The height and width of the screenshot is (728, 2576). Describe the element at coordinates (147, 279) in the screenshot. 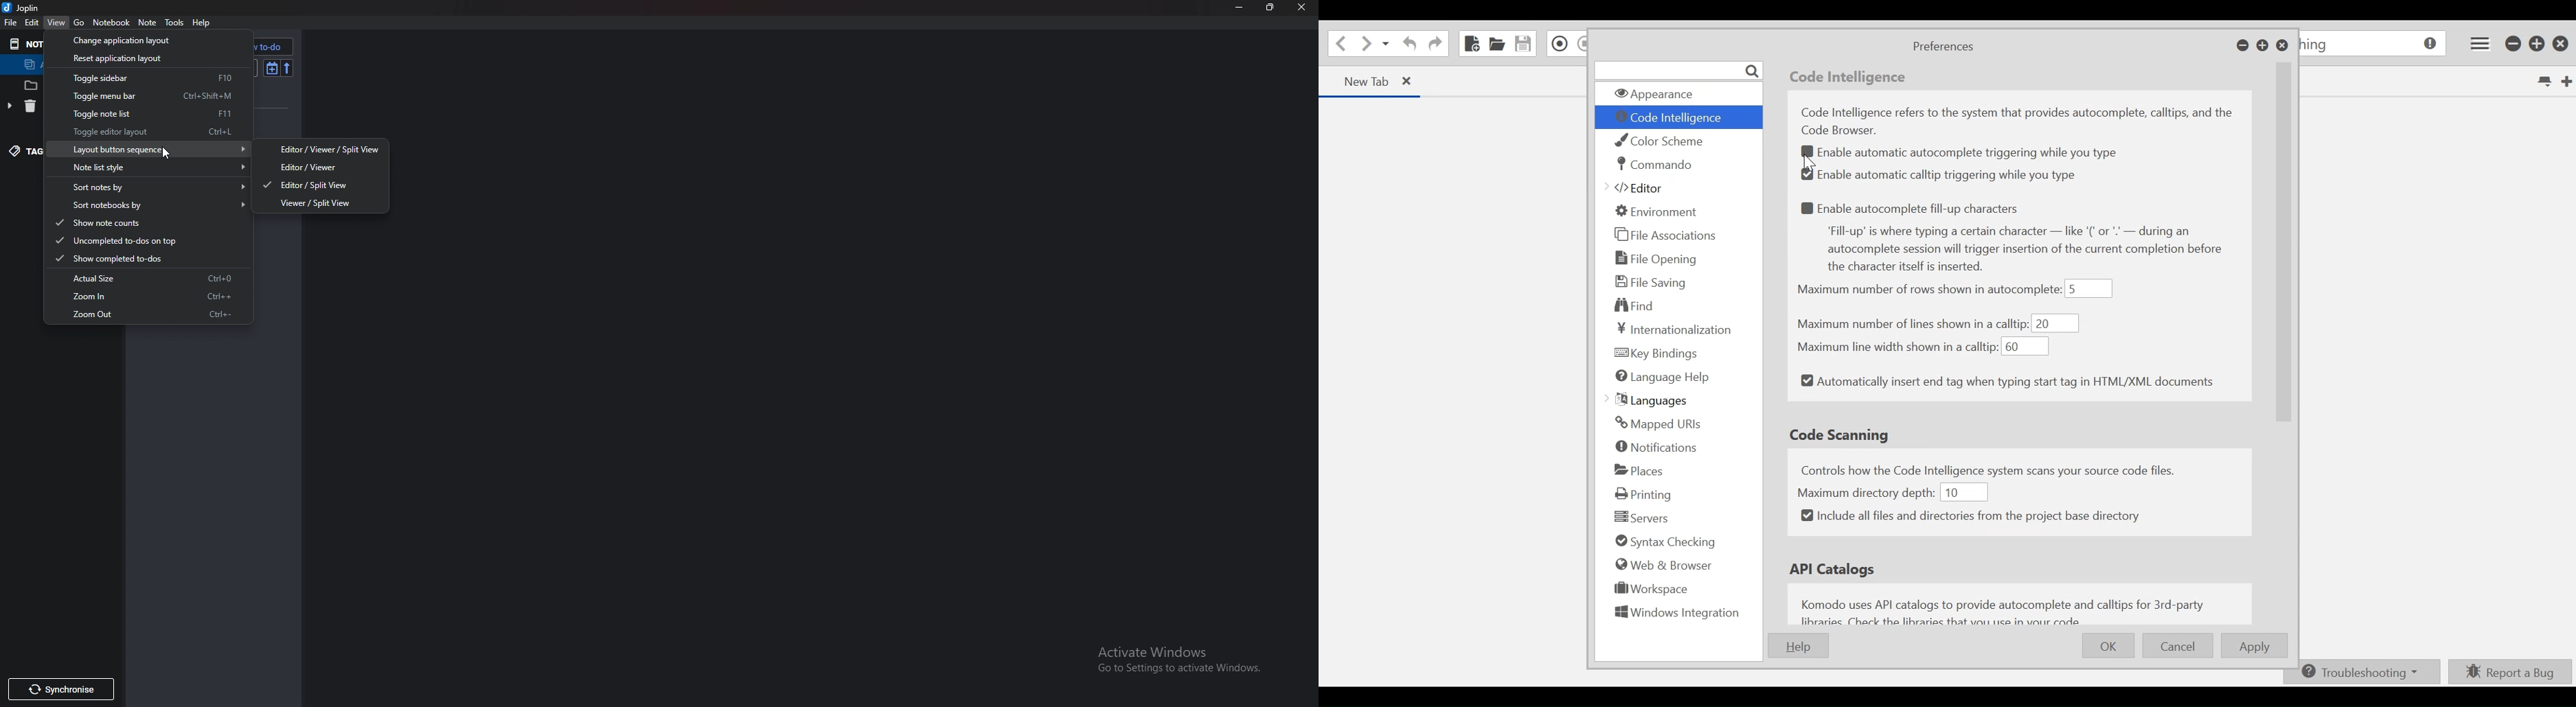

I see `Actual size` at that location.